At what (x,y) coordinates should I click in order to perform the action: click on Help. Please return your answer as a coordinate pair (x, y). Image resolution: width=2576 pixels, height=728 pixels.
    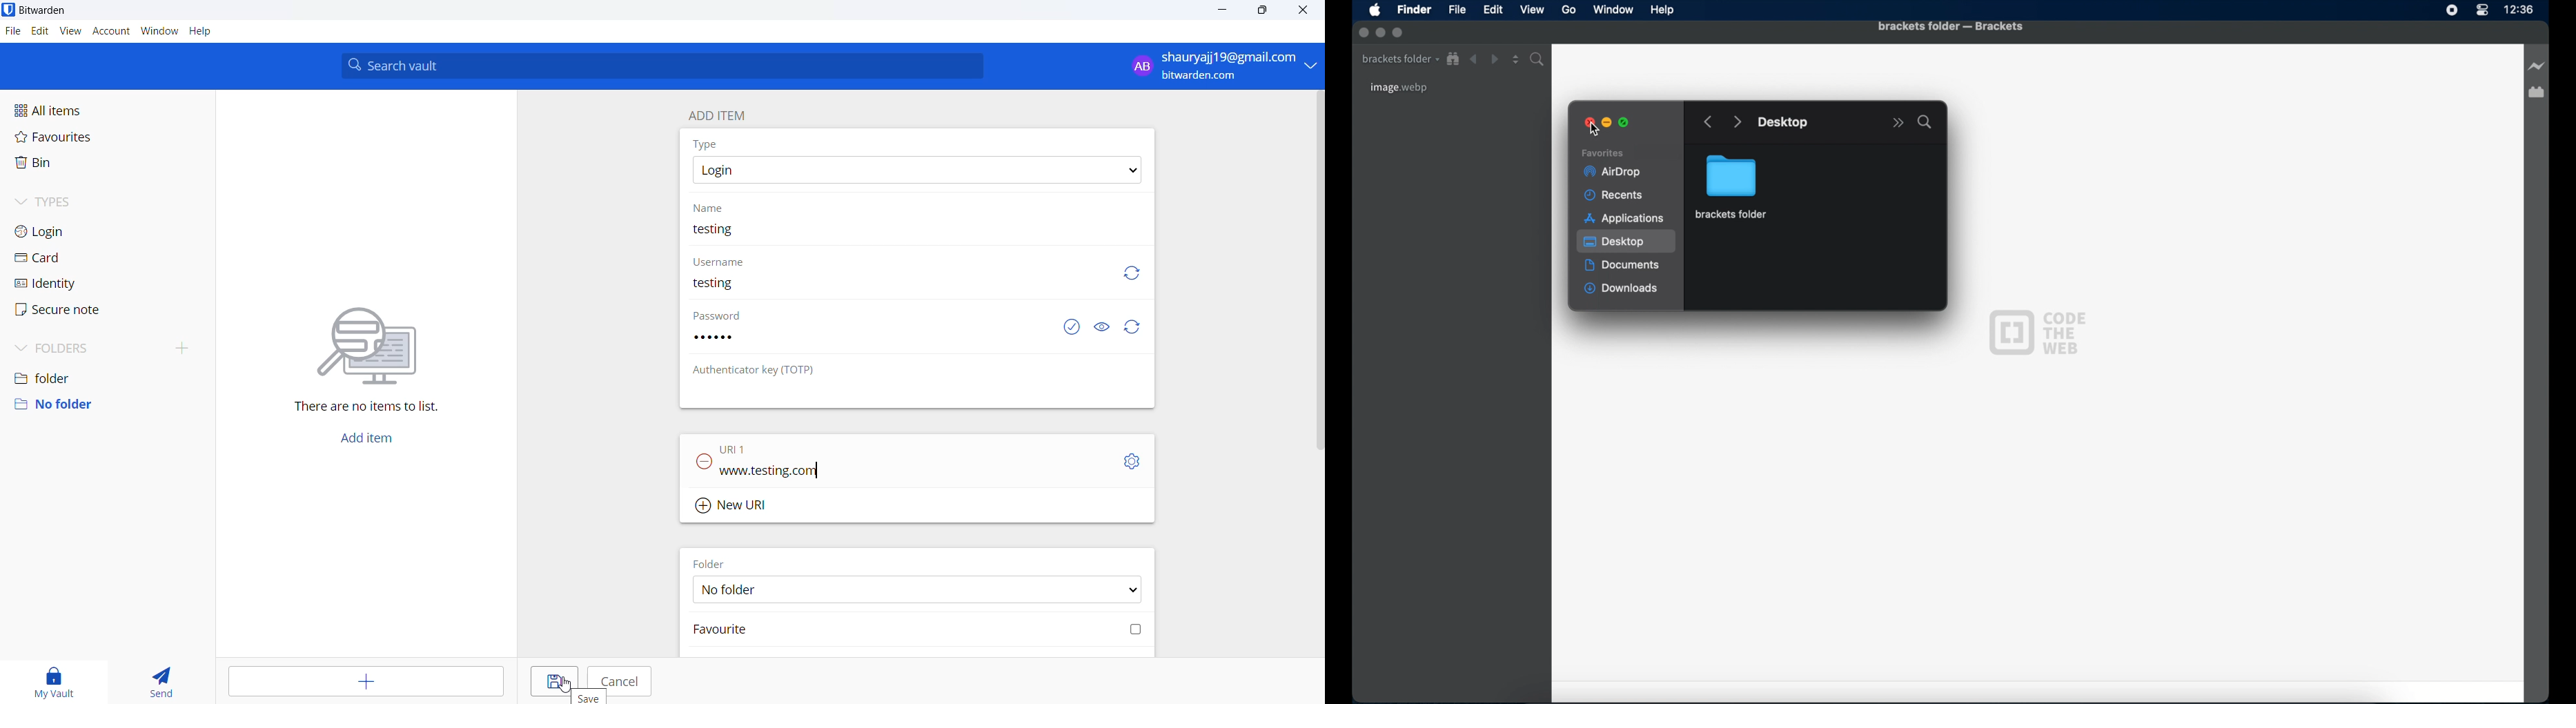
    Looking at the image, I should click on (1663, 10).